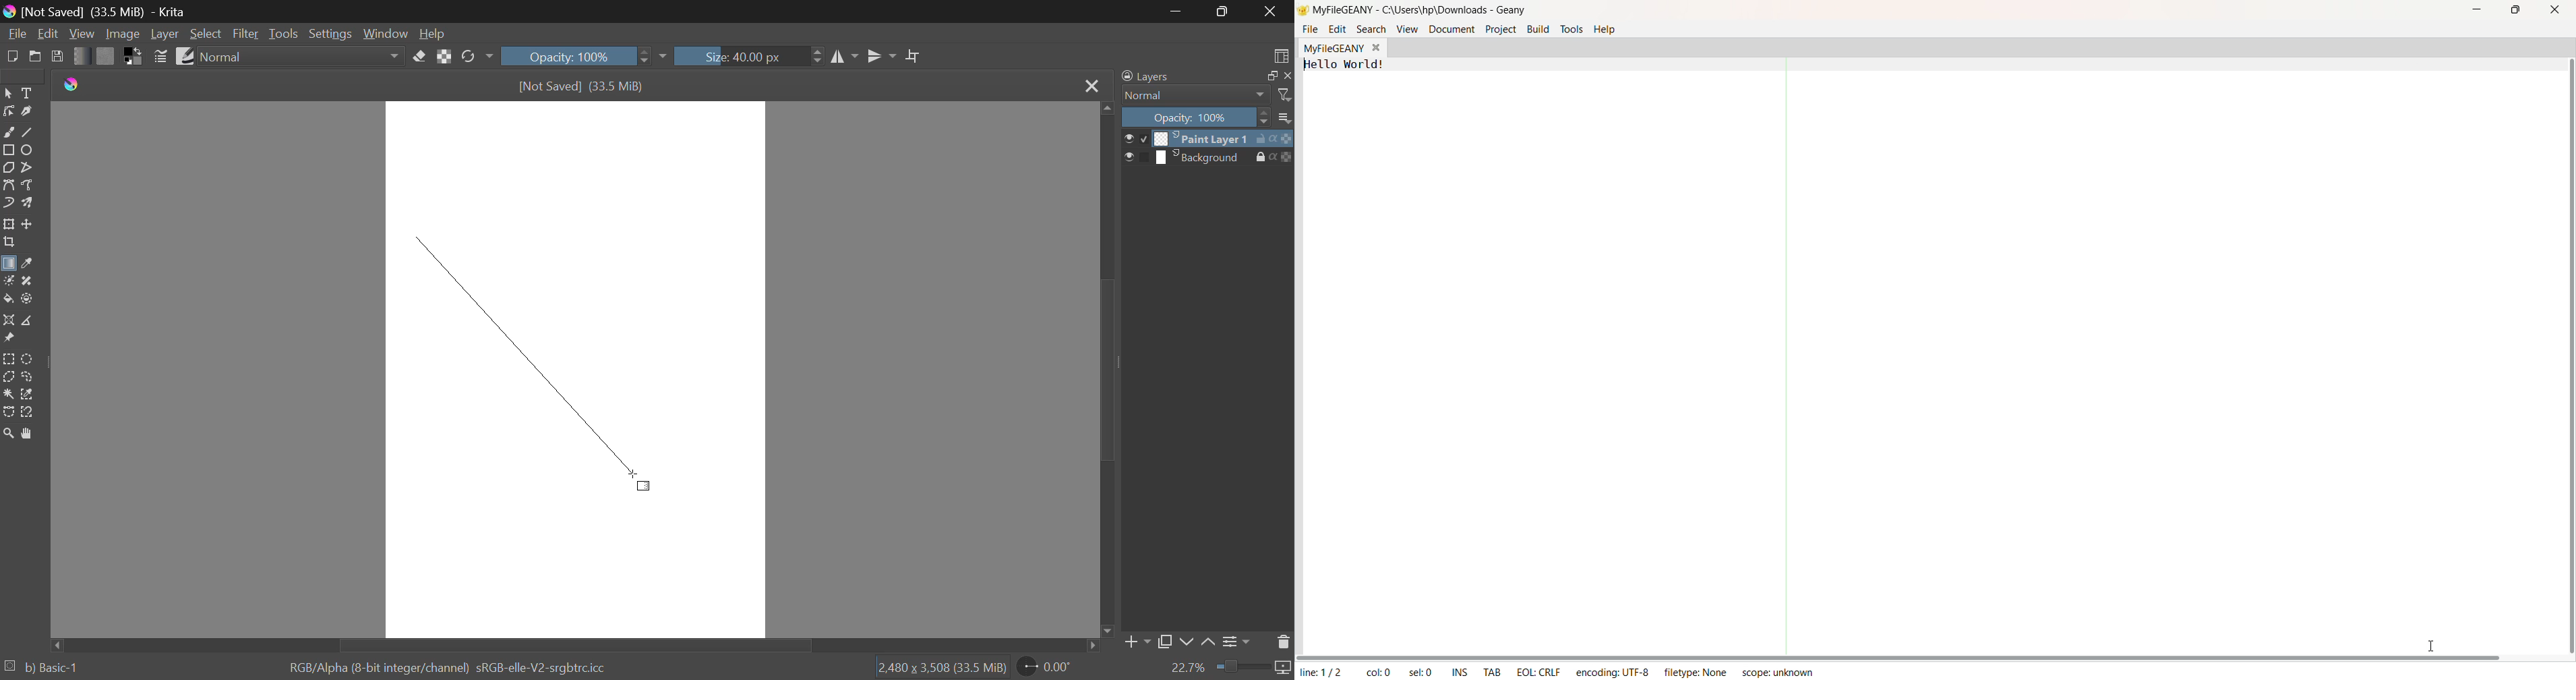  What do you see at coordinates (8, 150) in the screenshot?
I see `Rectangle` at bounding box center [8, 150].